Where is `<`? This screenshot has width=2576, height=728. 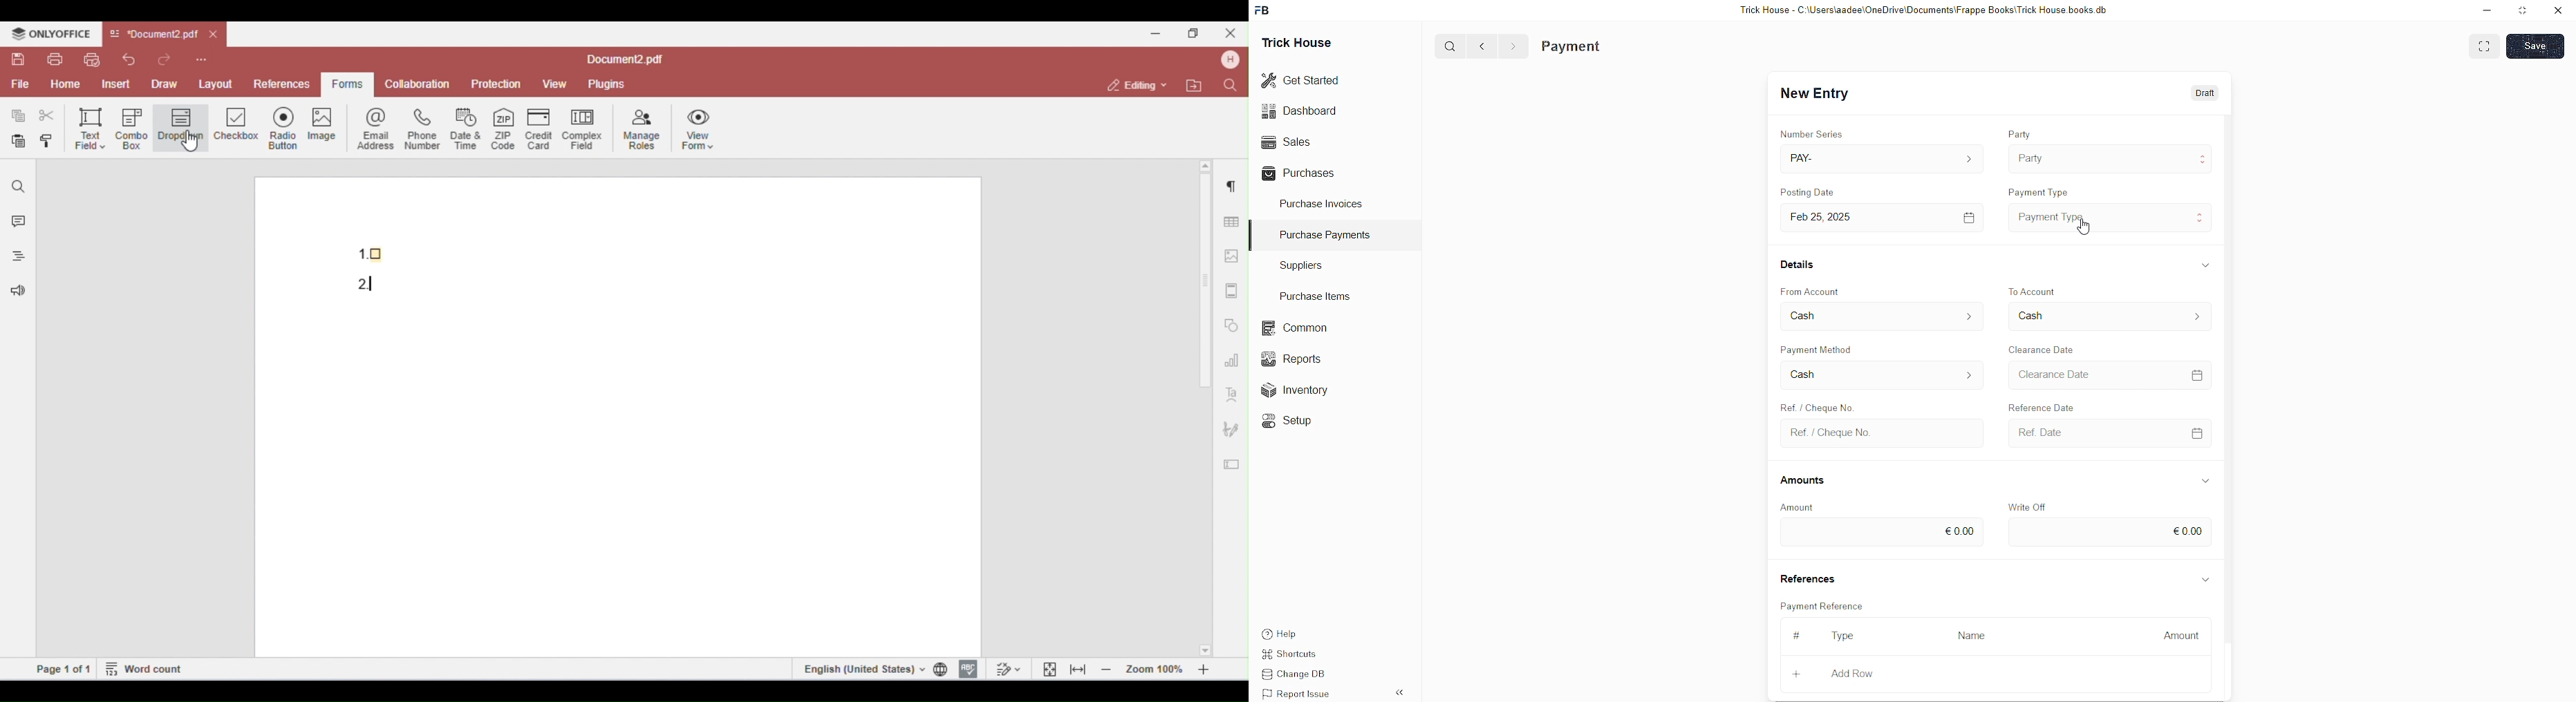 < is located at coordinates (1479, 46).